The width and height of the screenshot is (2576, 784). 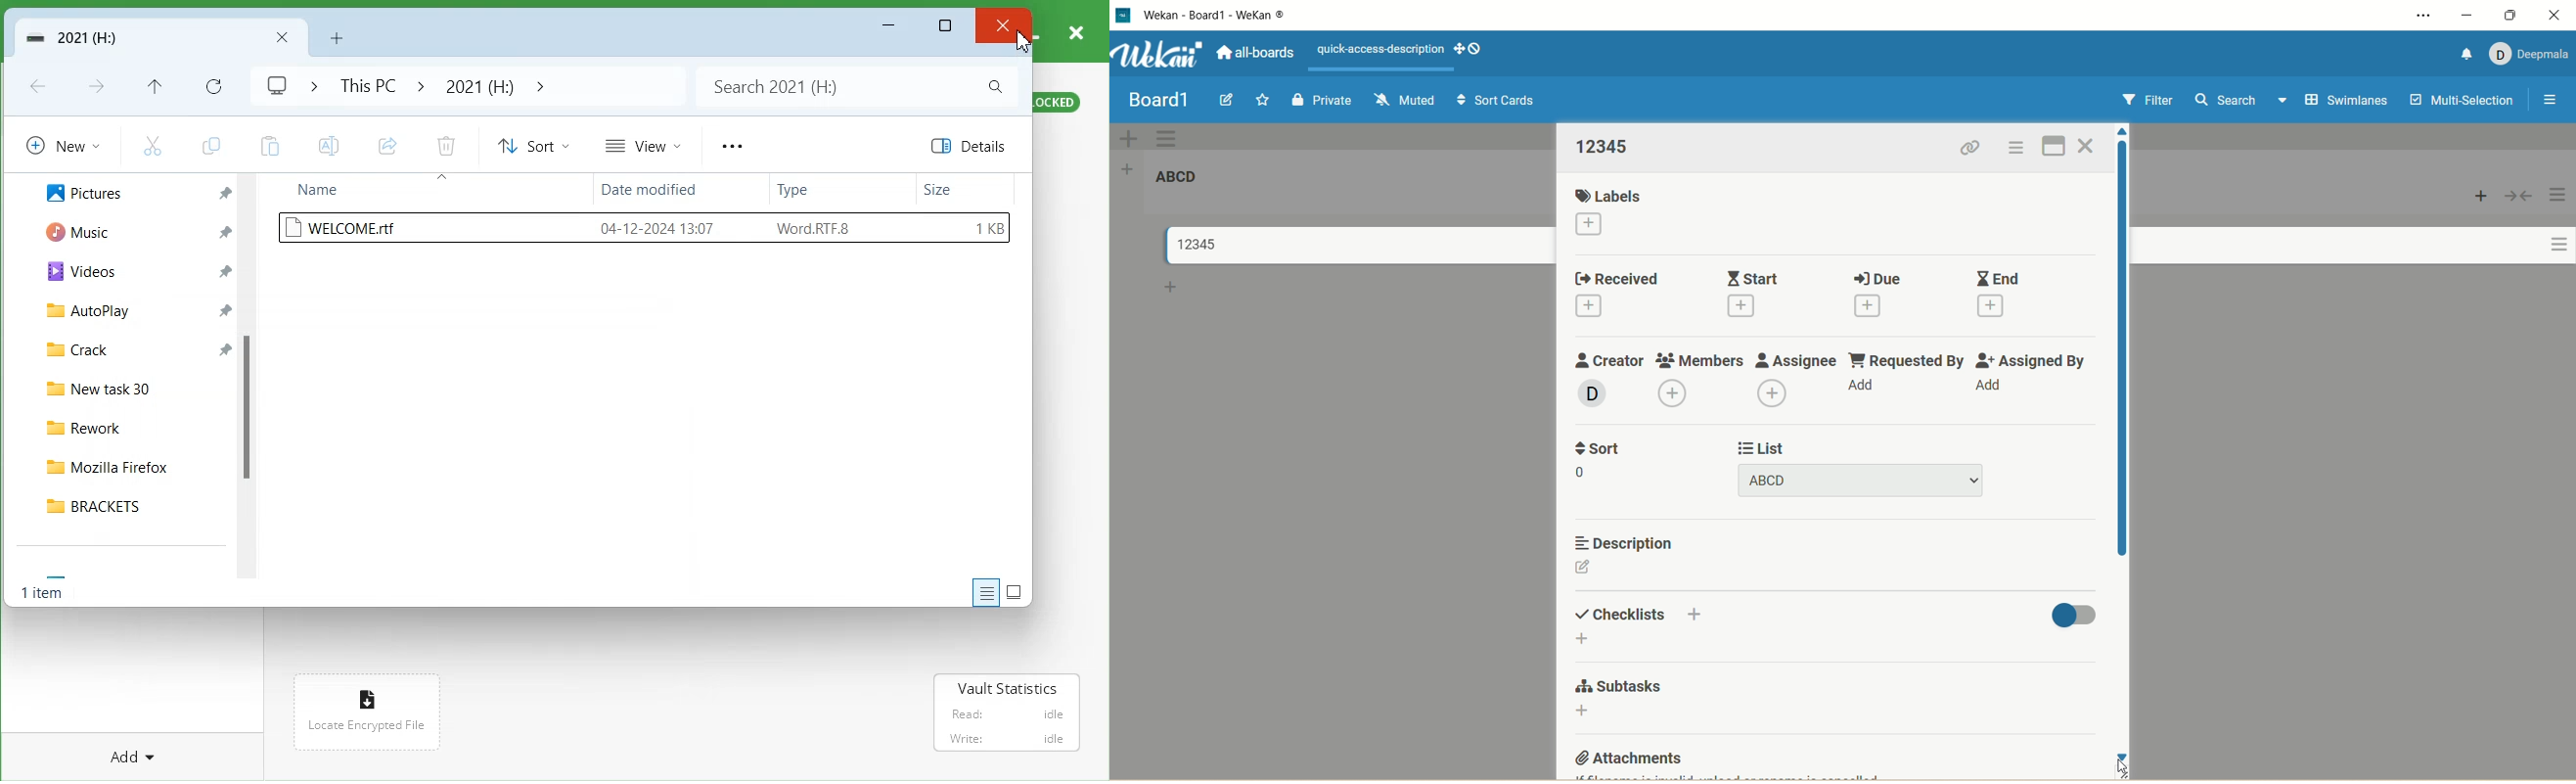 What do you see at coordinates (2073, 614) in the screenshot?
I see `toggle button` at bounding box center [2073, 614].